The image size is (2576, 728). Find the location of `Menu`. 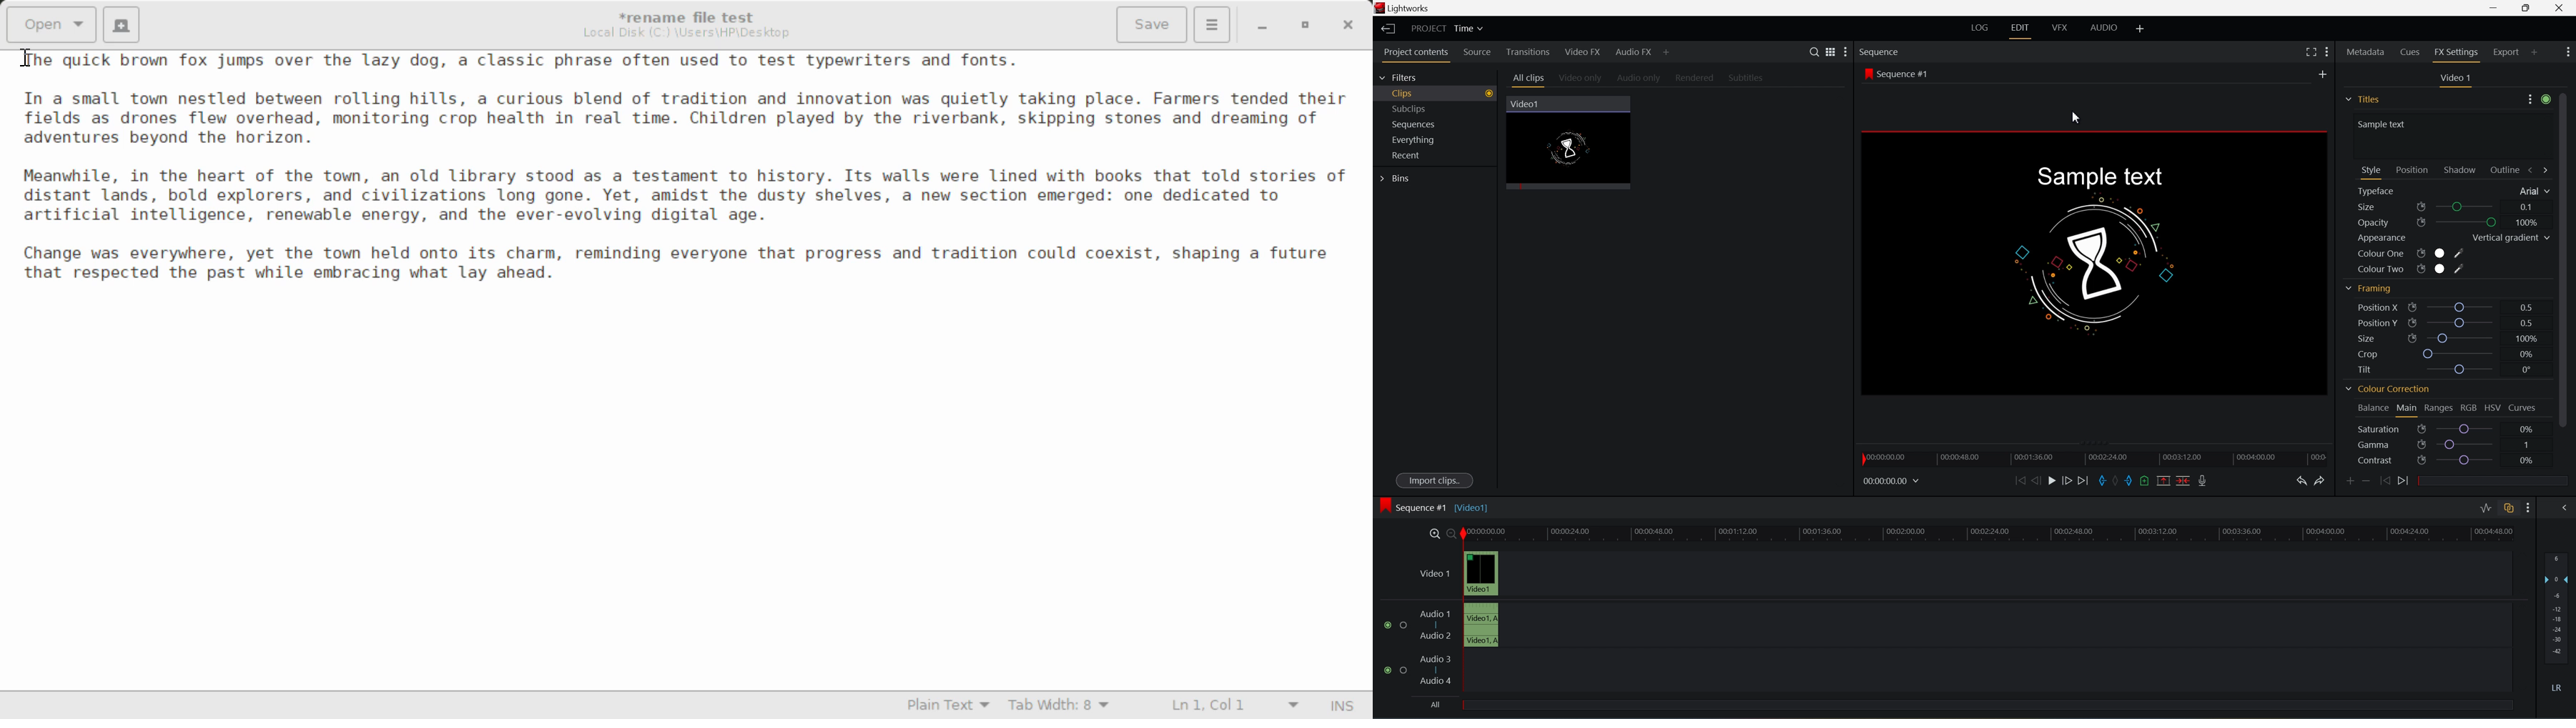

Menu is located at coordinates (1213, 25).